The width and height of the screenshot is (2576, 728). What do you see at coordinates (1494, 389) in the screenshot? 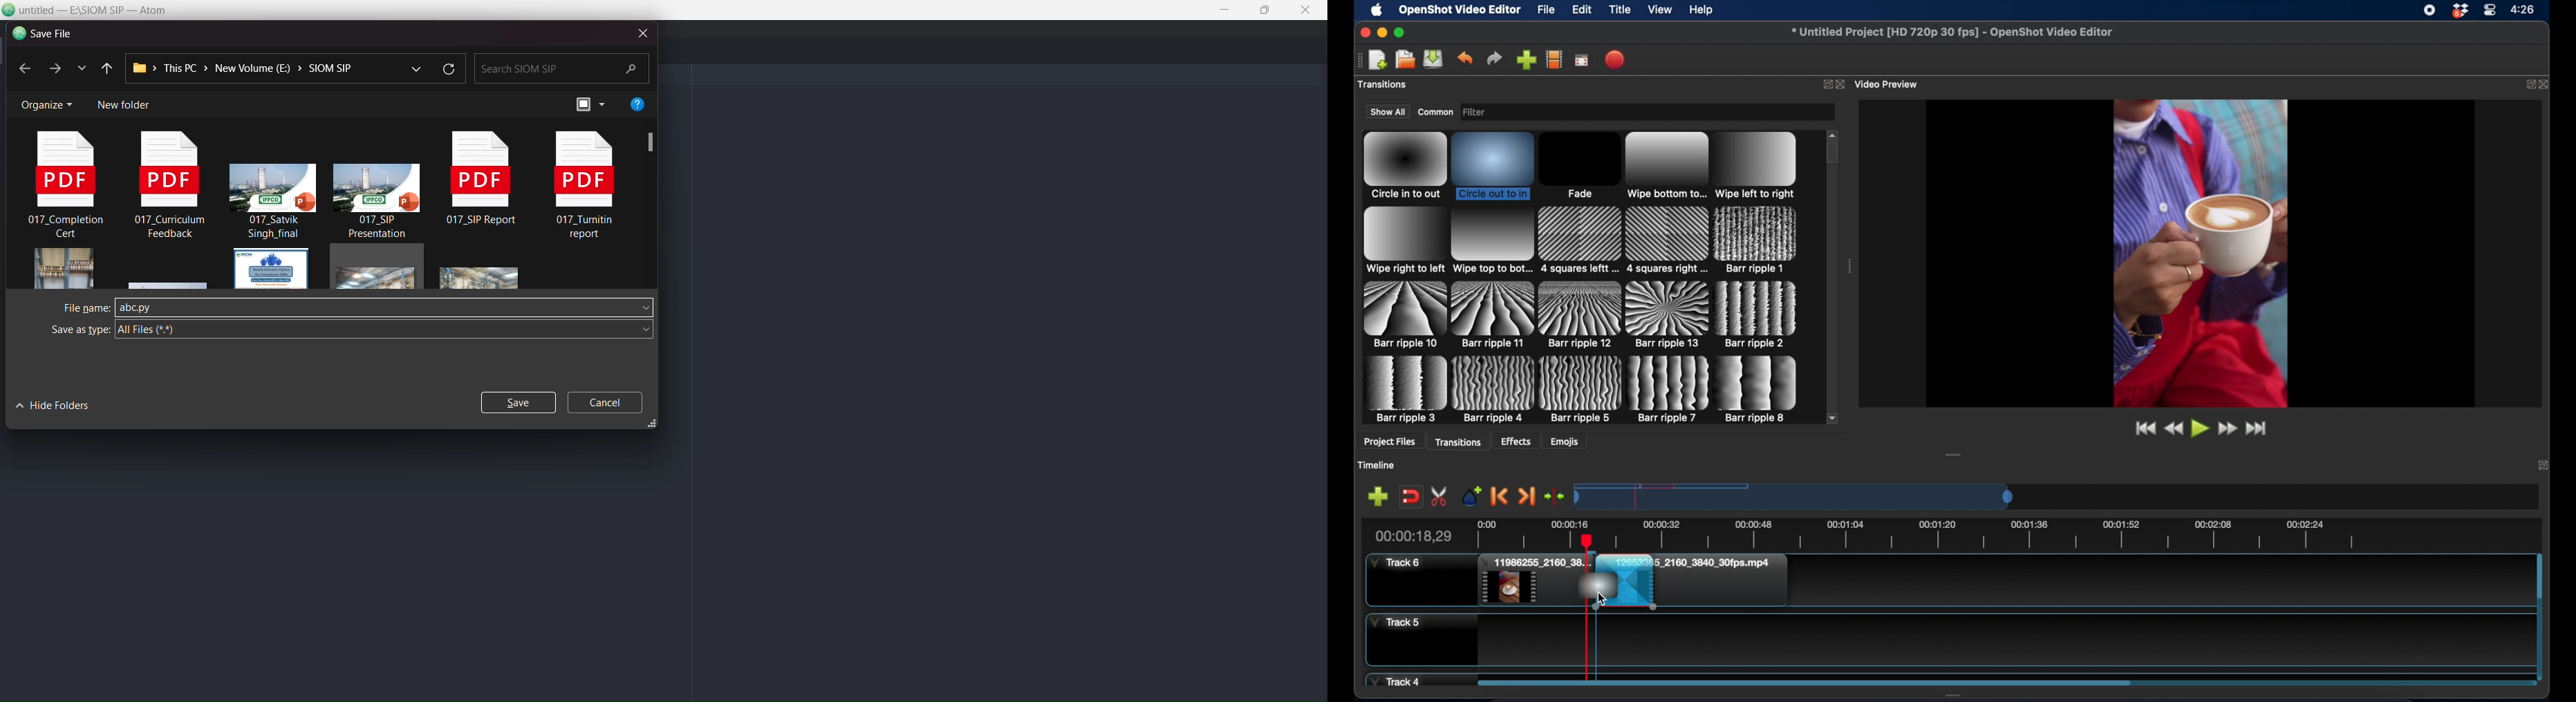
I see `transition` at bounding box center [1494, 389].